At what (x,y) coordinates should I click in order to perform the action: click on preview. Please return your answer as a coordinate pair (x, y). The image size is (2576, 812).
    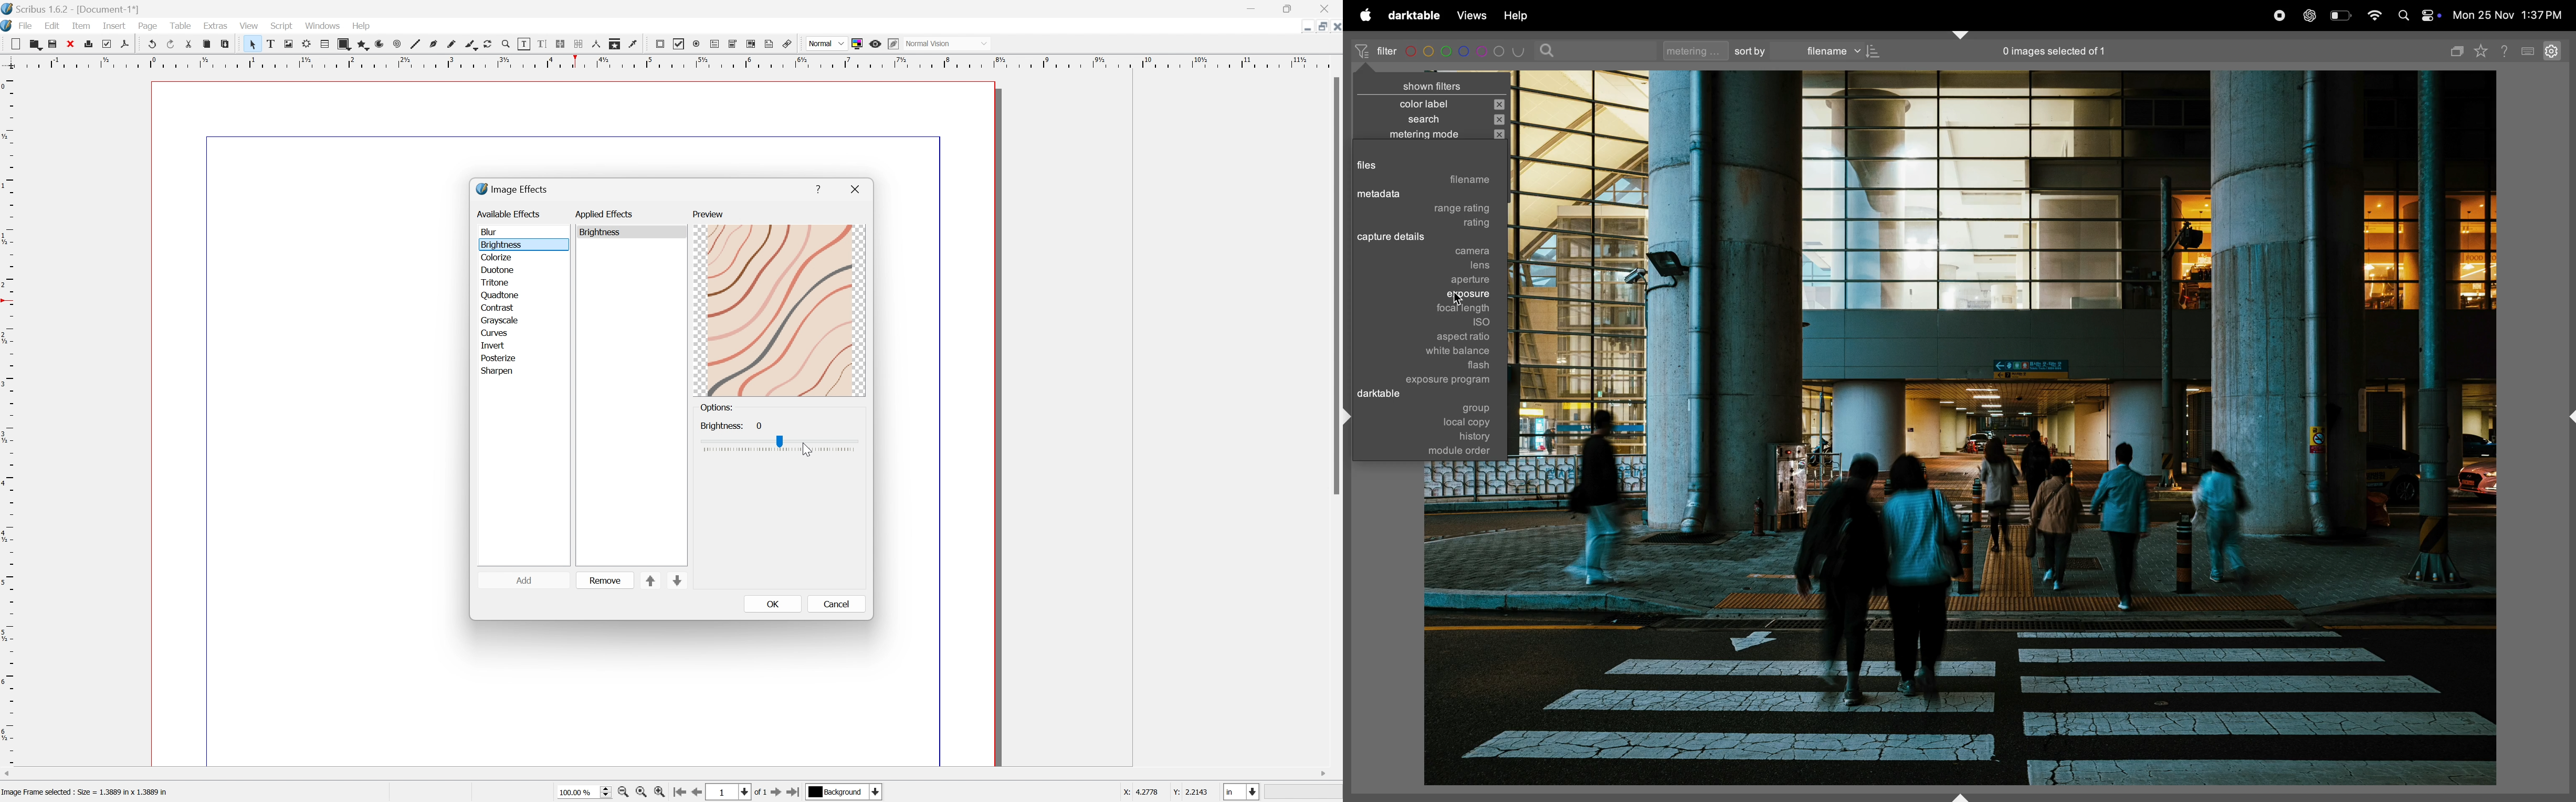
    Looking at the image, I should click on (779, 312).